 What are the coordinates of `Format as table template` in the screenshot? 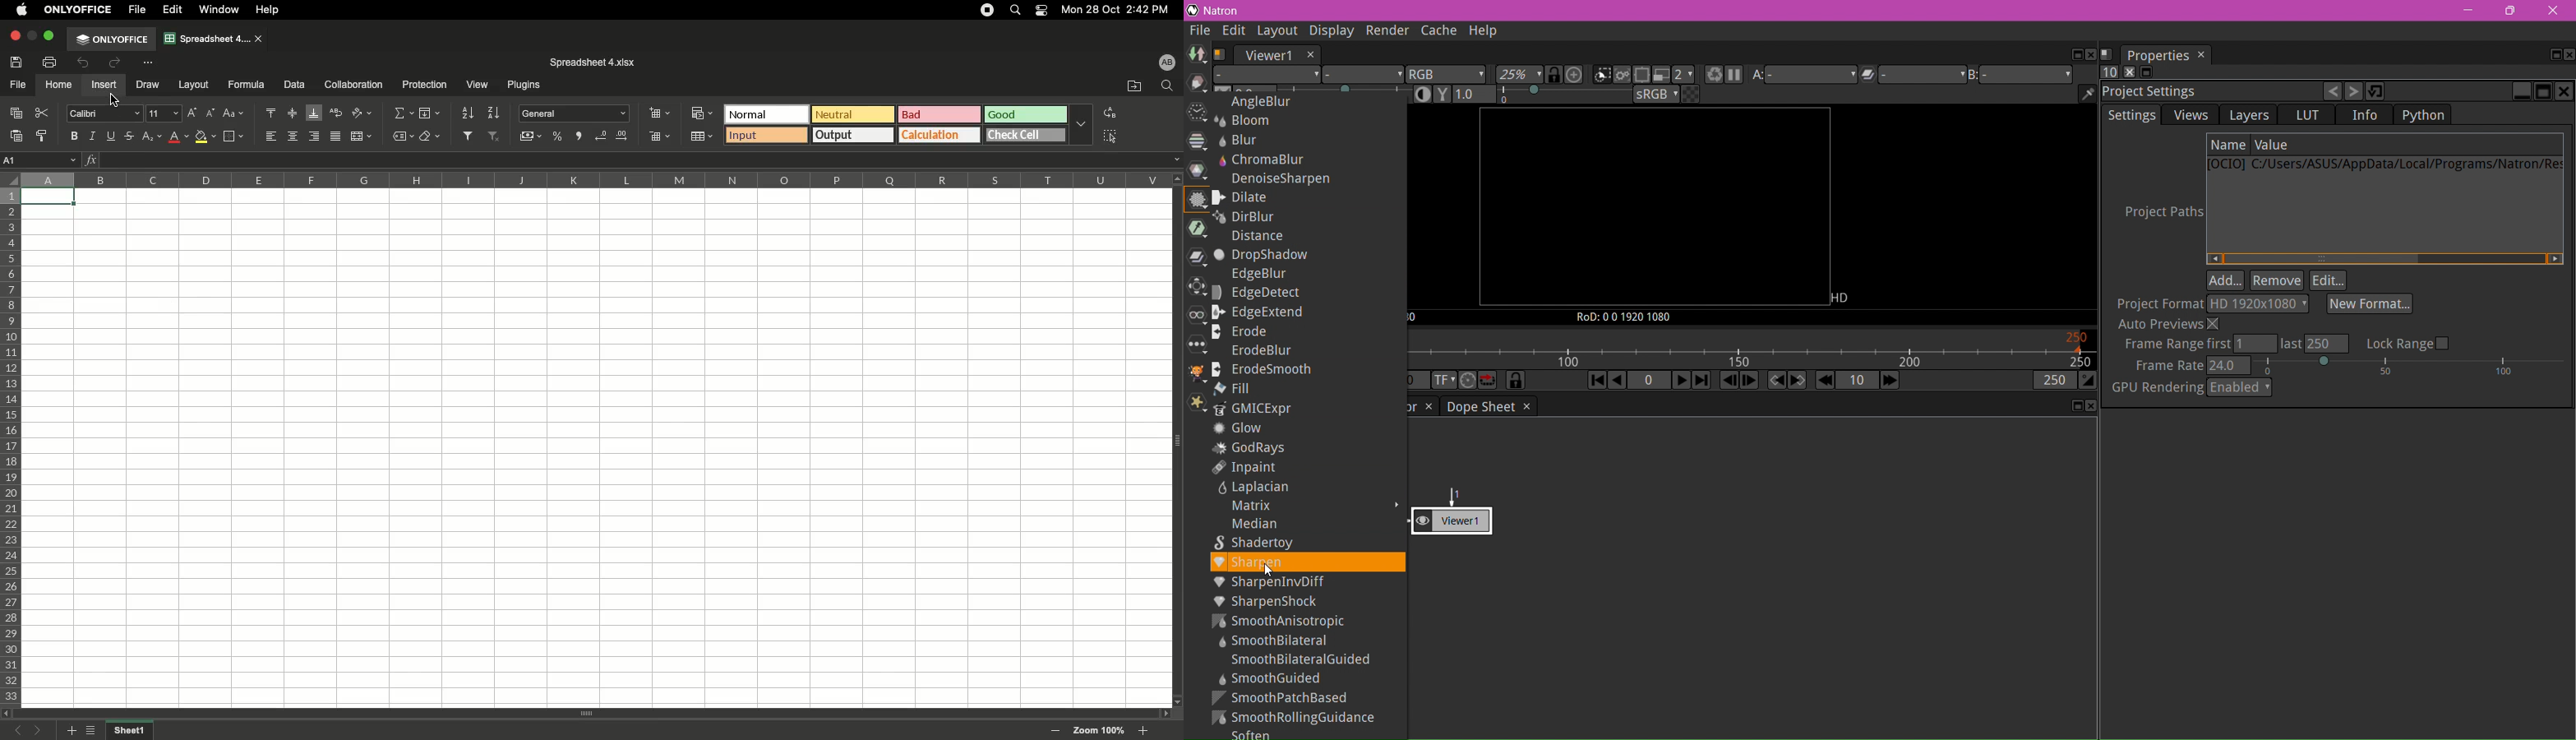 It's located at (704, 137).